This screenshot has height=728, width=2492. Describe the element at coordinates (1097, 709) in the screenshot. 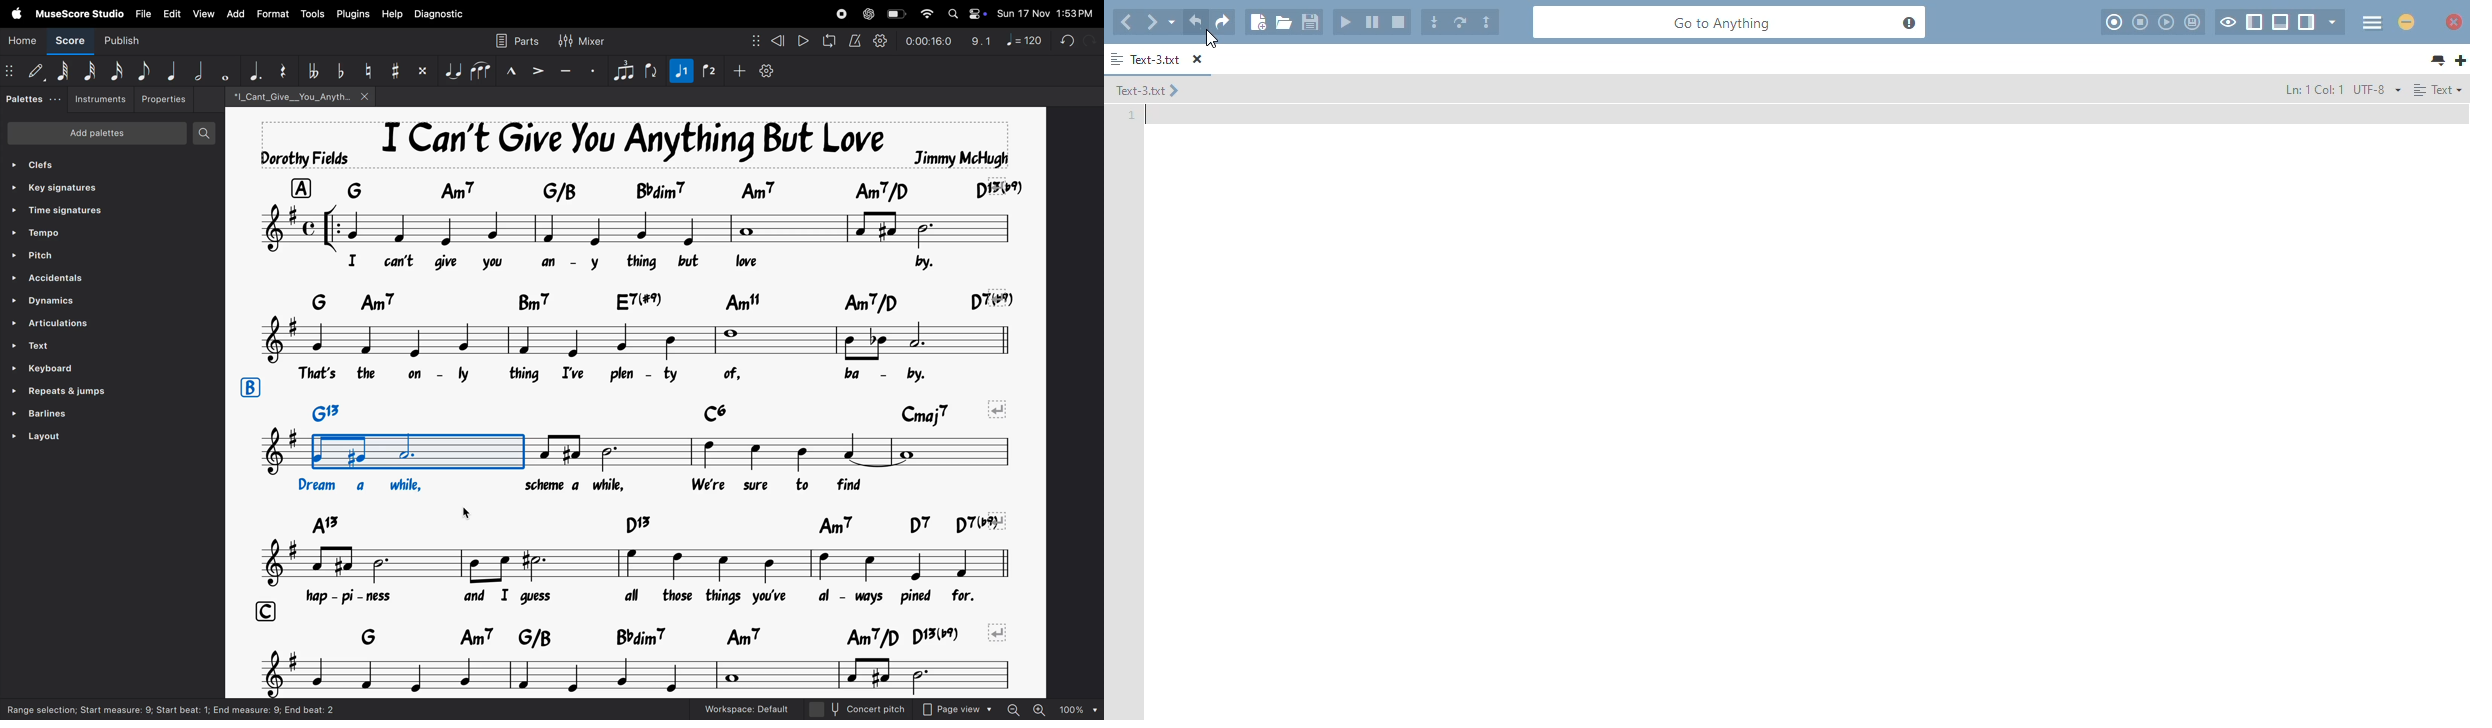

I see `cursor on rythym` at that location.